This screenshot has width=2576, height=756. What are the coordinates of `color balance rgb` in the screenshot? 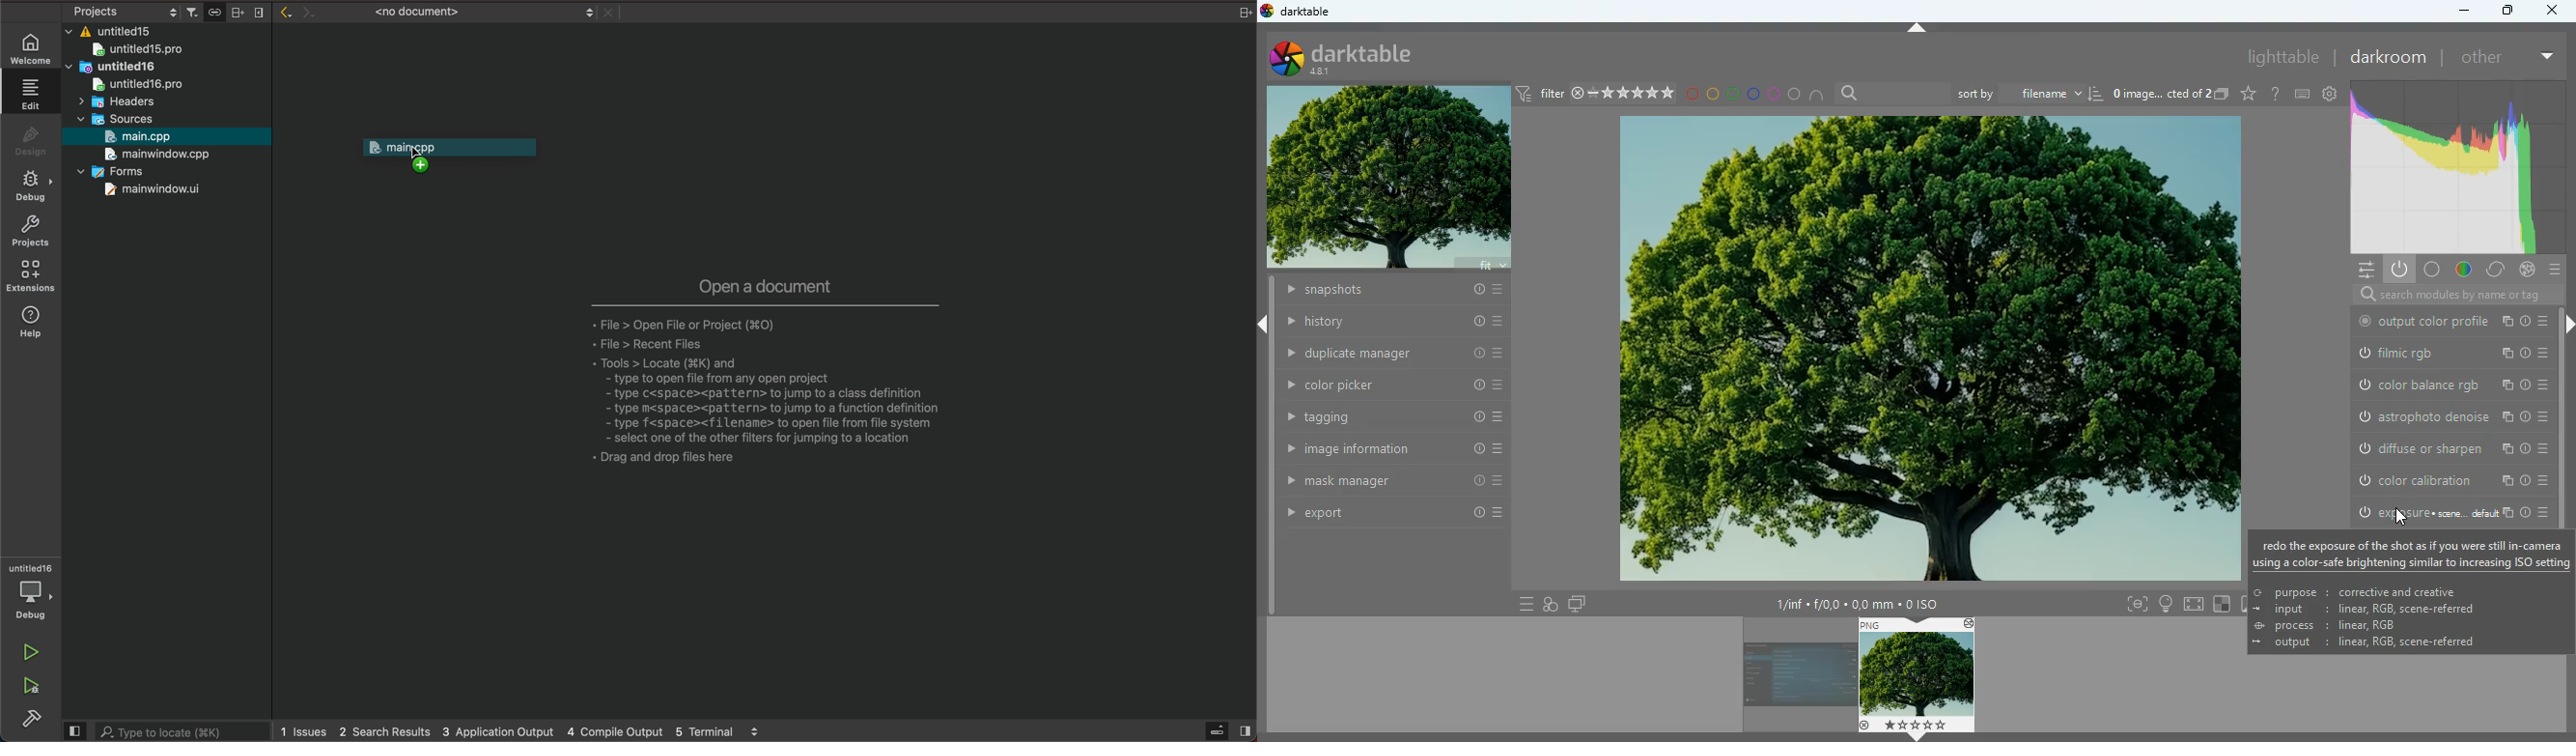 It's located at (2448, 385).